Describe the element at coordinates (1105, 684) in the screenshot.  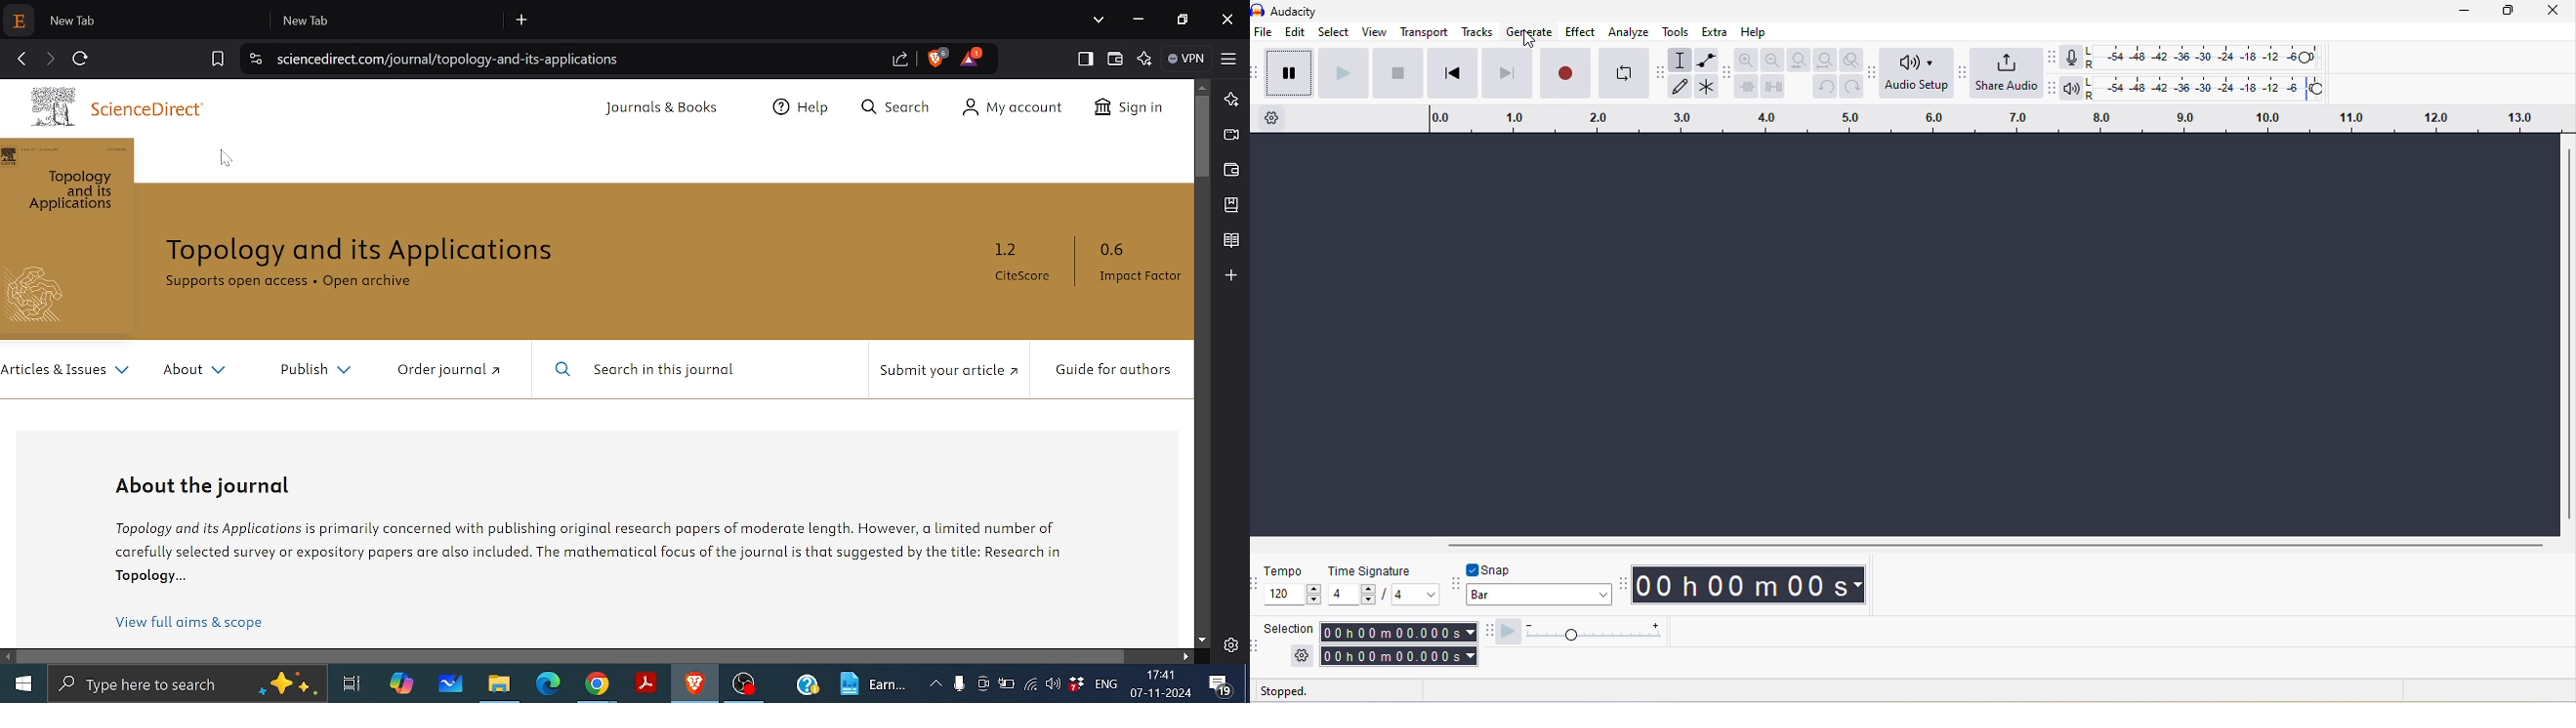
I see `Language` at that location.